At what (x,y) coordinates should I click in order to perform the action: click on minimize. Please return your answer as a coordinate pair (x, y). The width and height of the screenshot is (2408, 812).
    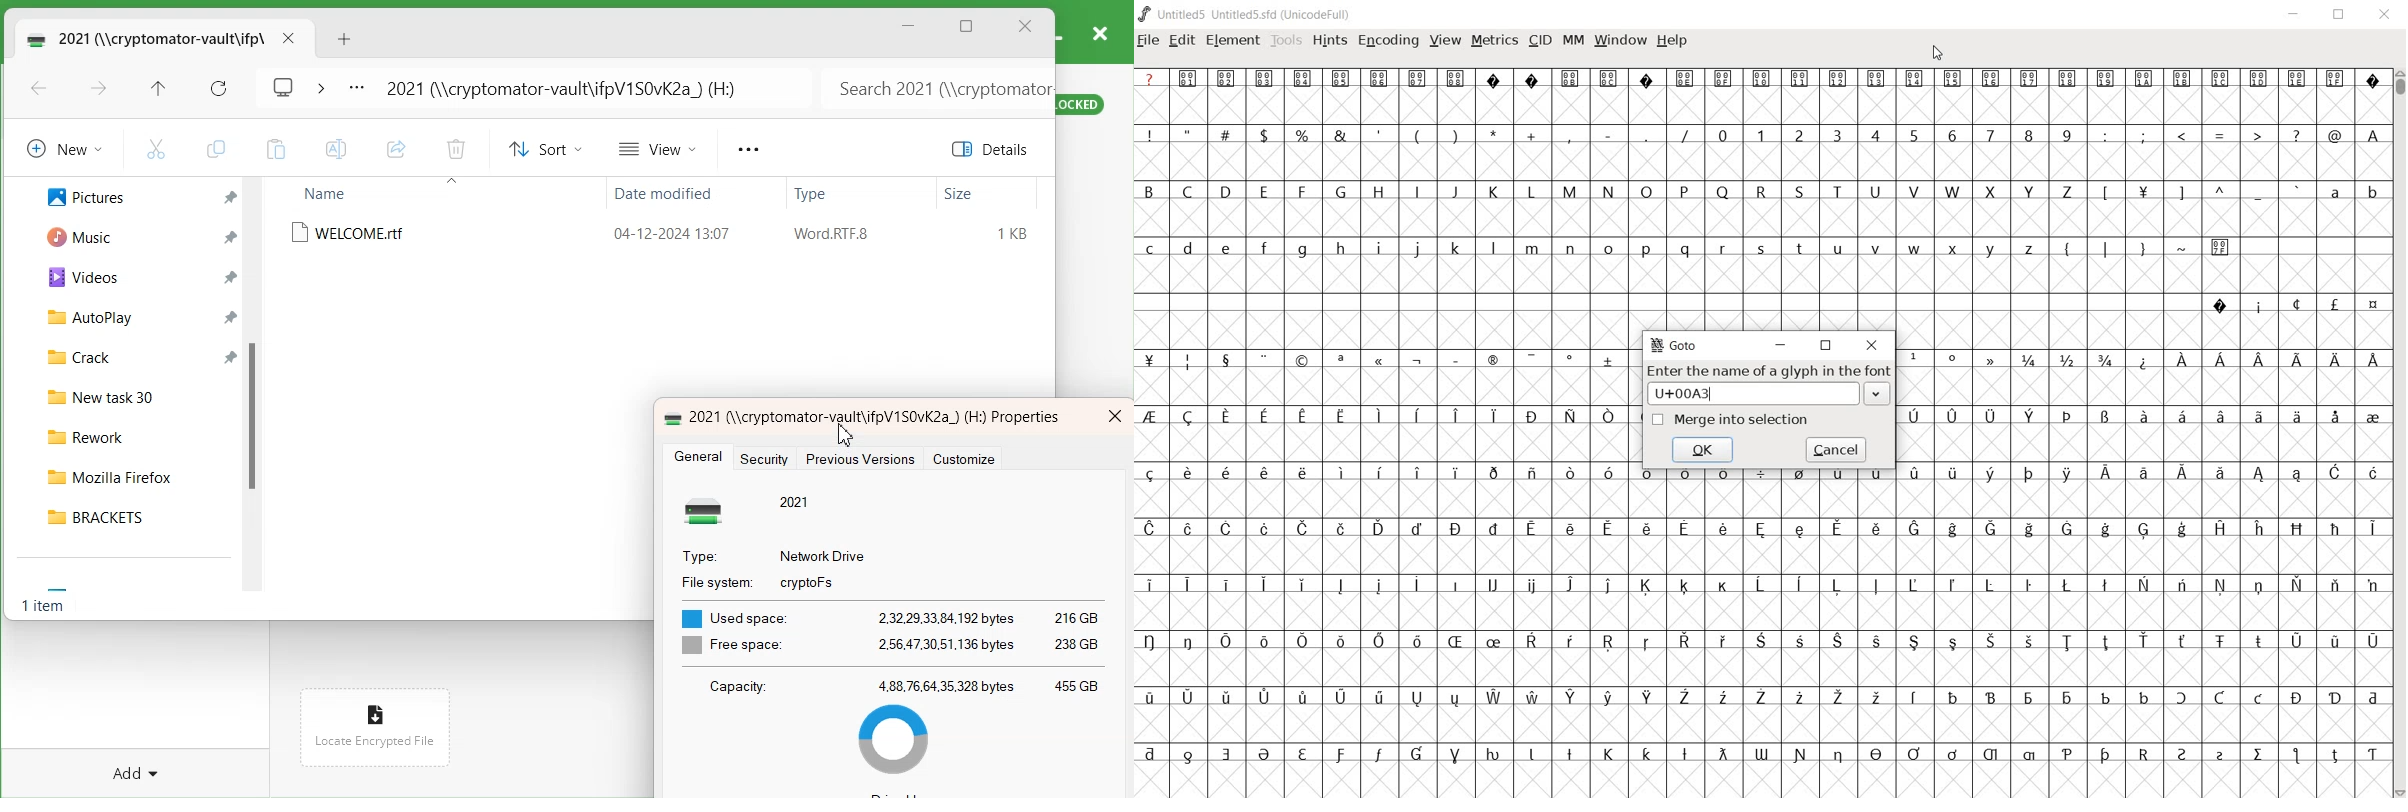
    Looking at the image, I should click on (1780, 345).